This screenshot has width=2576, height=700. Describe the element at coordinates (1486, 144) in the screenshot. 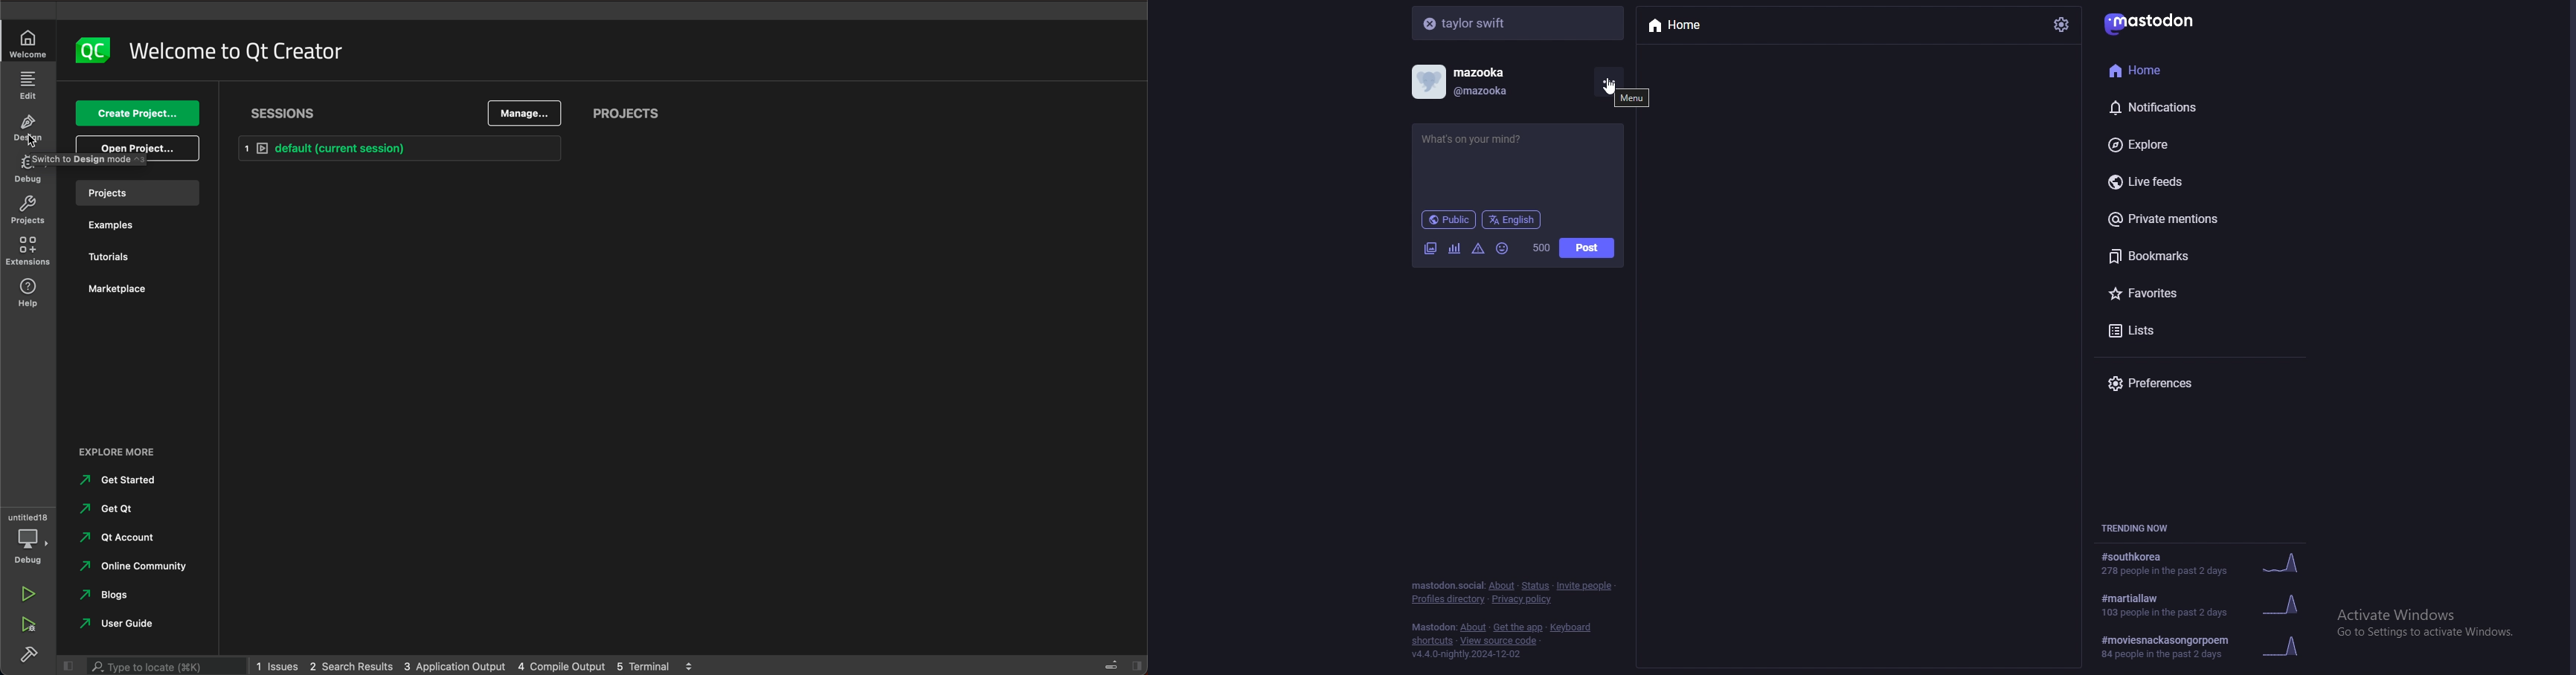

I see `status` at that location.